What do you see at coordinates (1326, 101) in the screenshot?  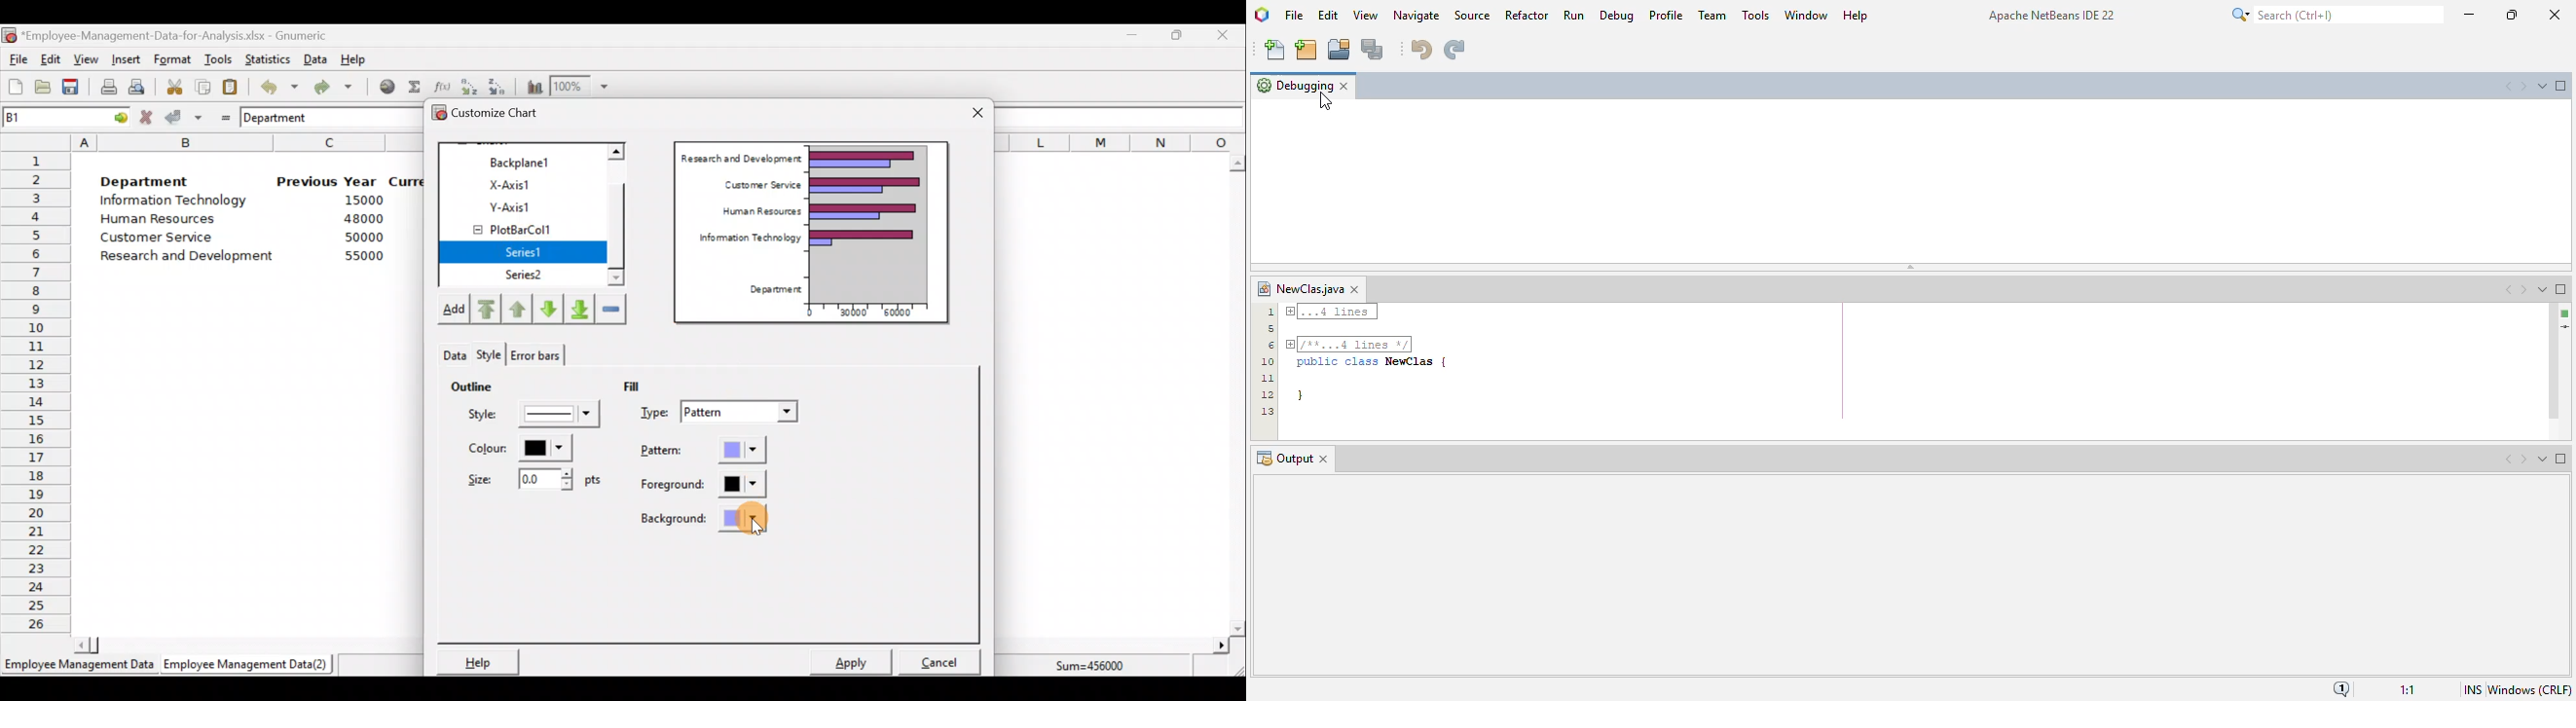 I see `mouse down` at bounding box center [1326, 101].